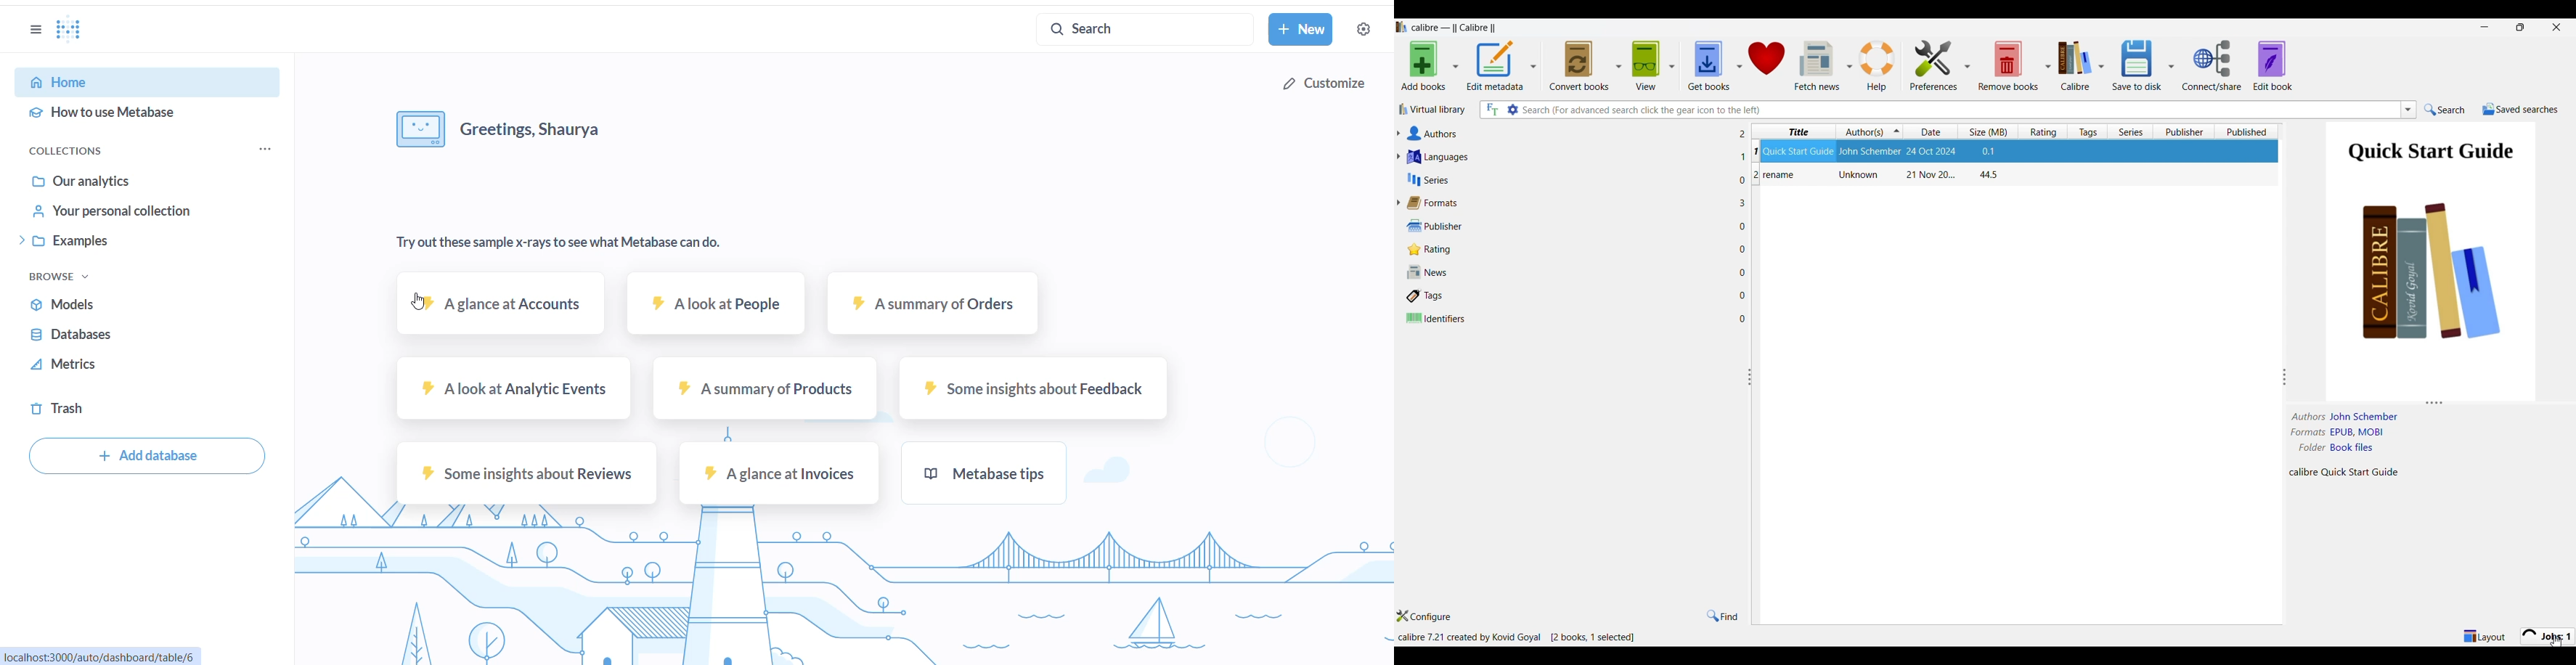 This screenshot has width=2576, height=672. I want to click on Calibre, so click(2074, 66).